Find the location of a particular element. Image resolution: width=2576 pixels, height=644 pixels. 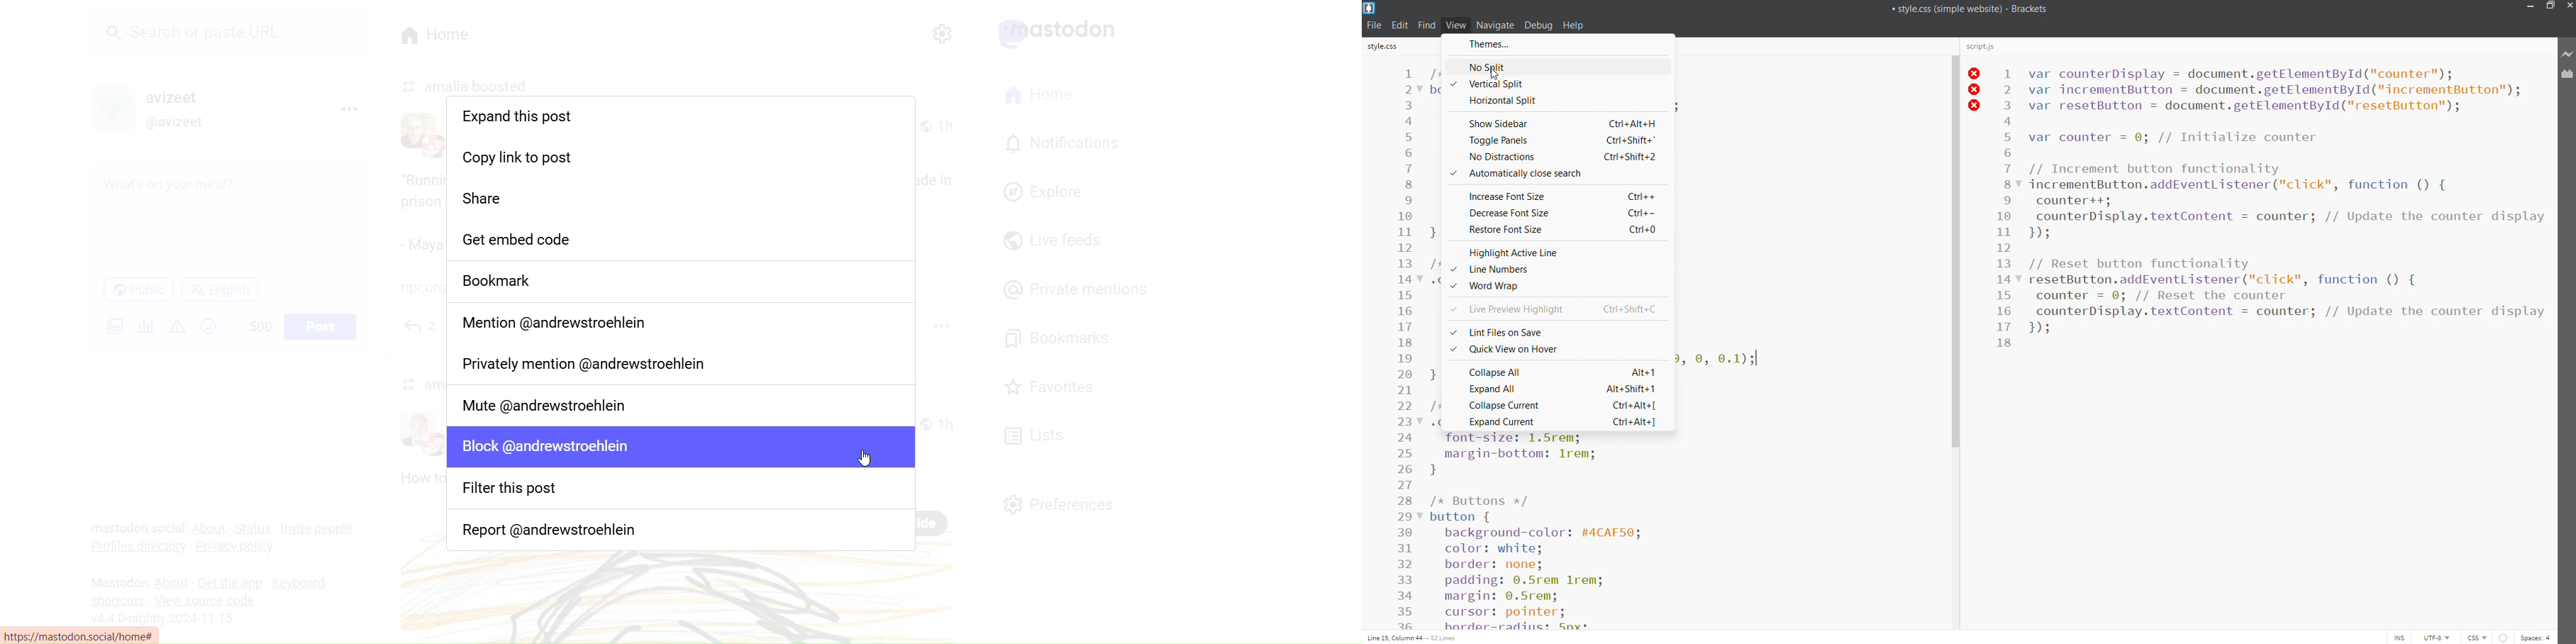

encoding is located at coordinates (2435, 636).